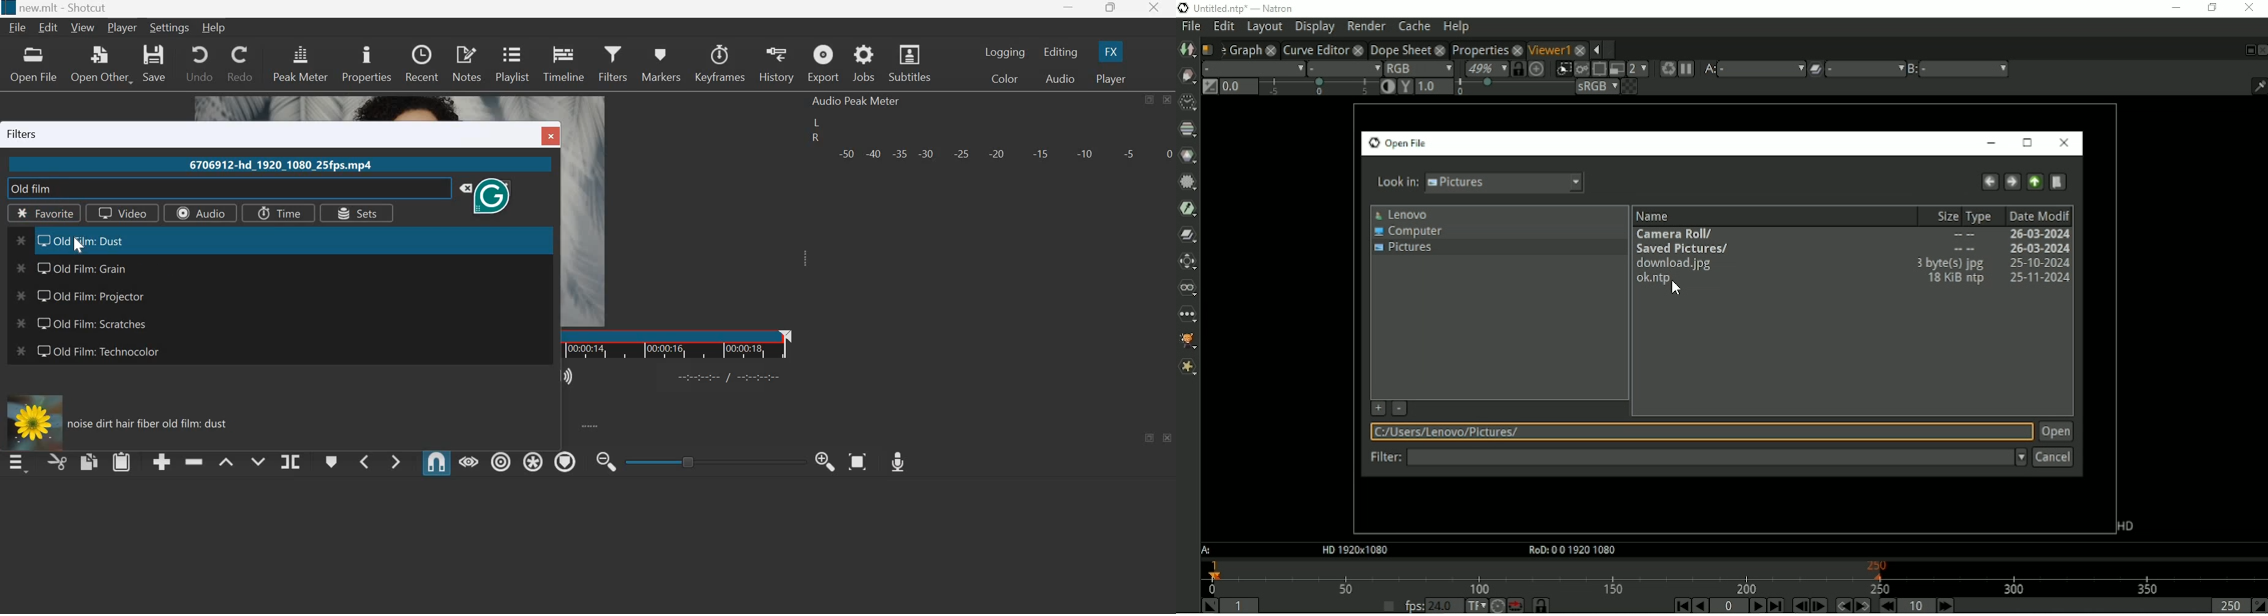 The height and width of the screenshot is (616, 2268). Describe the element at coordinates (512, 62) in the screenshot. I see `playlist` at that location.